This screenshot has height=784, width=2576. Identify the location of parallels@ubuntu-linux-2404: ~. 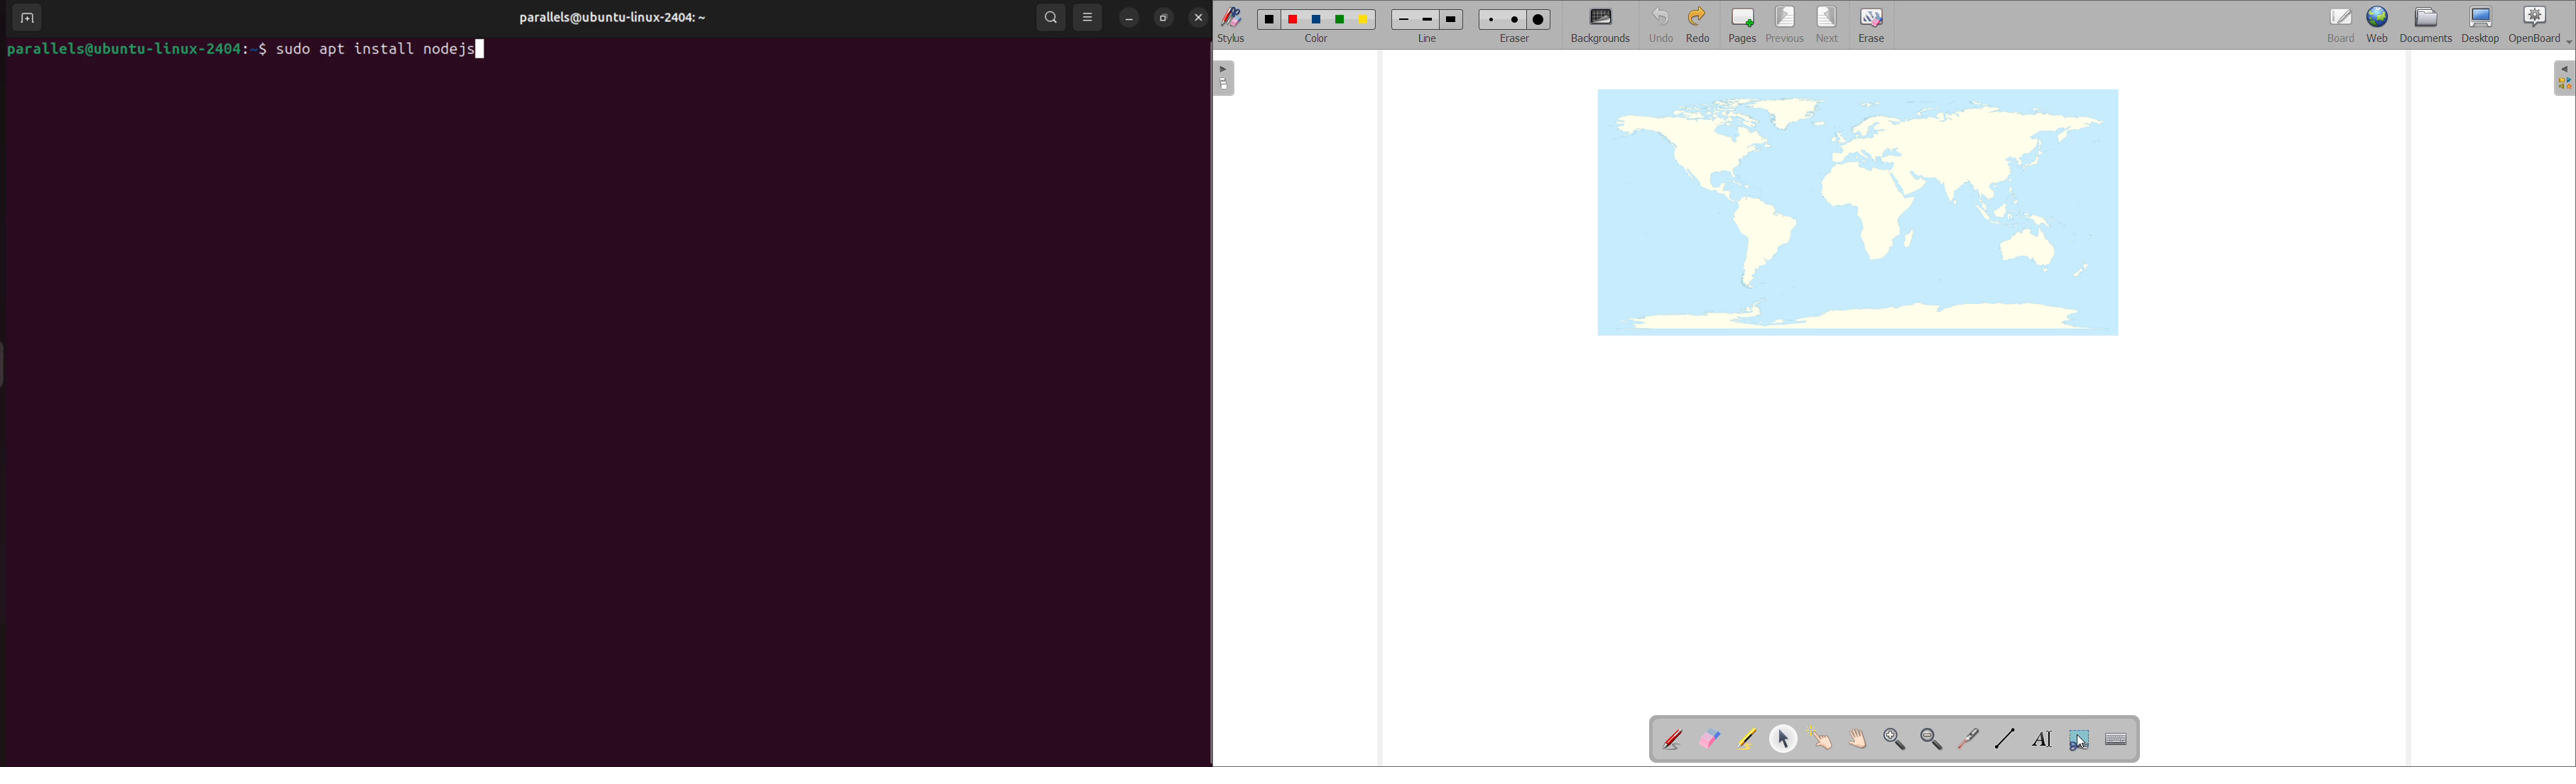
(607, 20).